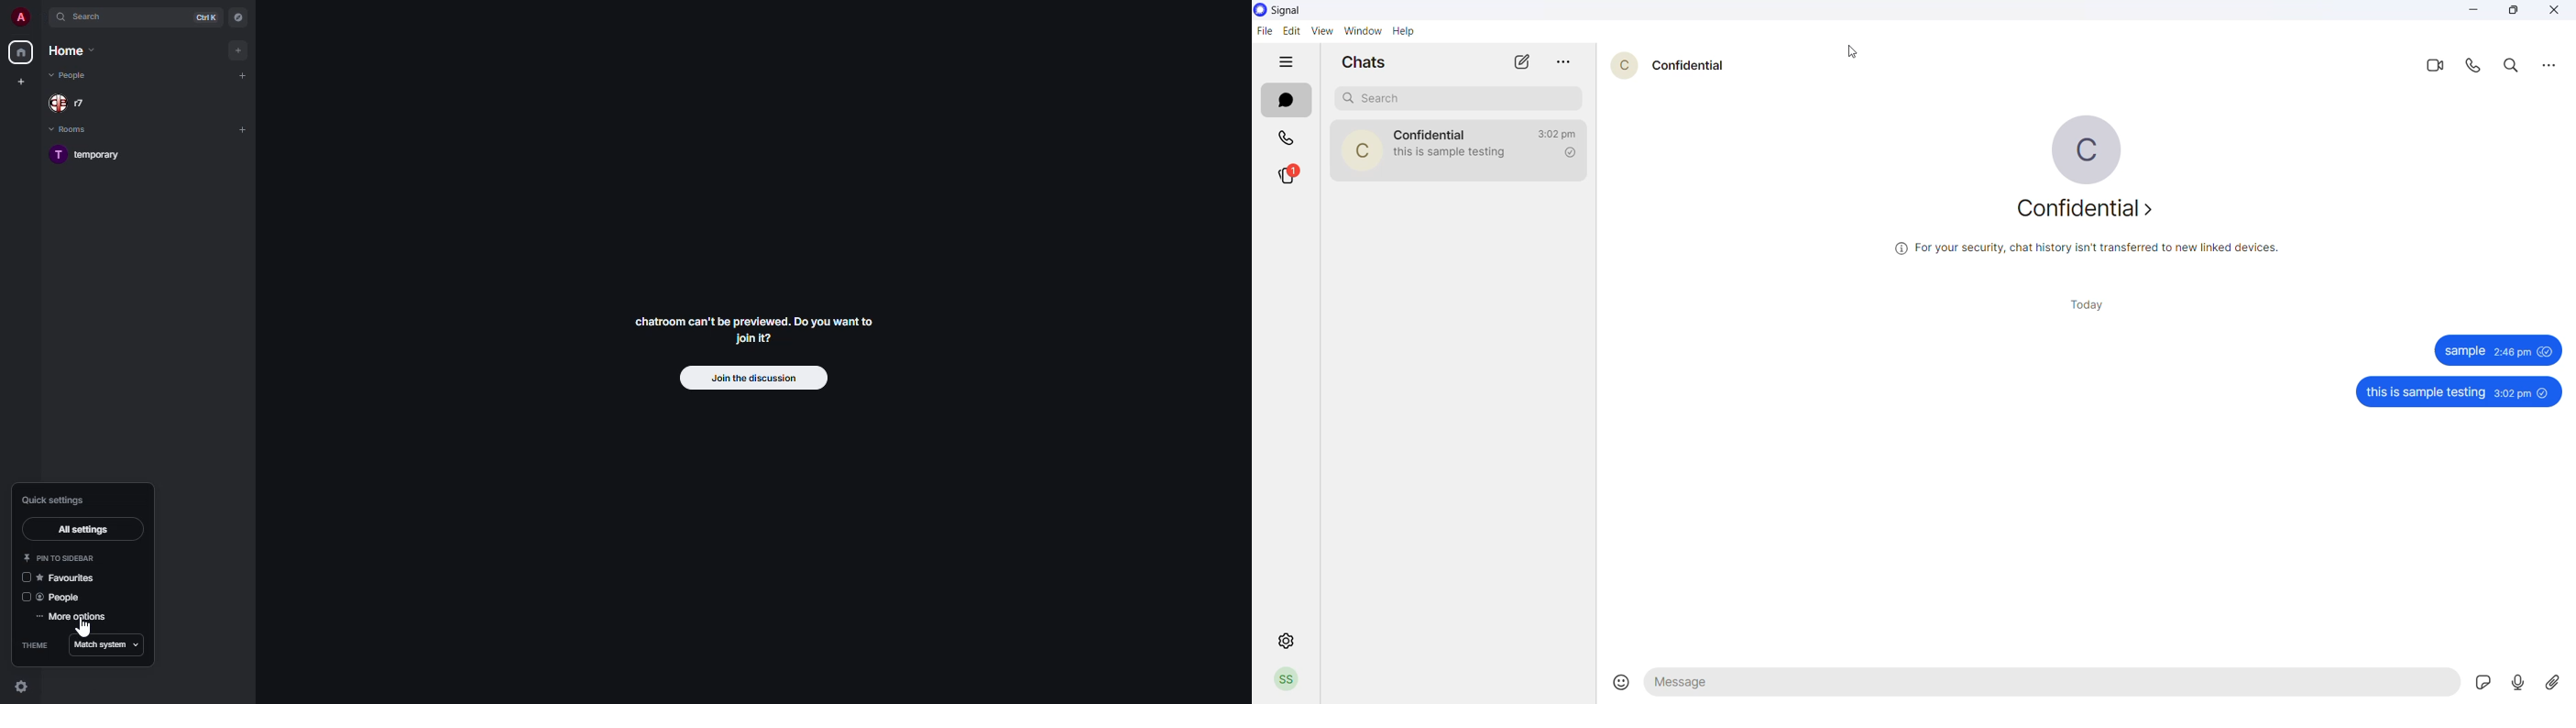  What do you see at coordinates (22, 16) in the screenshot?
I see `profile` at bounding box center [22, 16].